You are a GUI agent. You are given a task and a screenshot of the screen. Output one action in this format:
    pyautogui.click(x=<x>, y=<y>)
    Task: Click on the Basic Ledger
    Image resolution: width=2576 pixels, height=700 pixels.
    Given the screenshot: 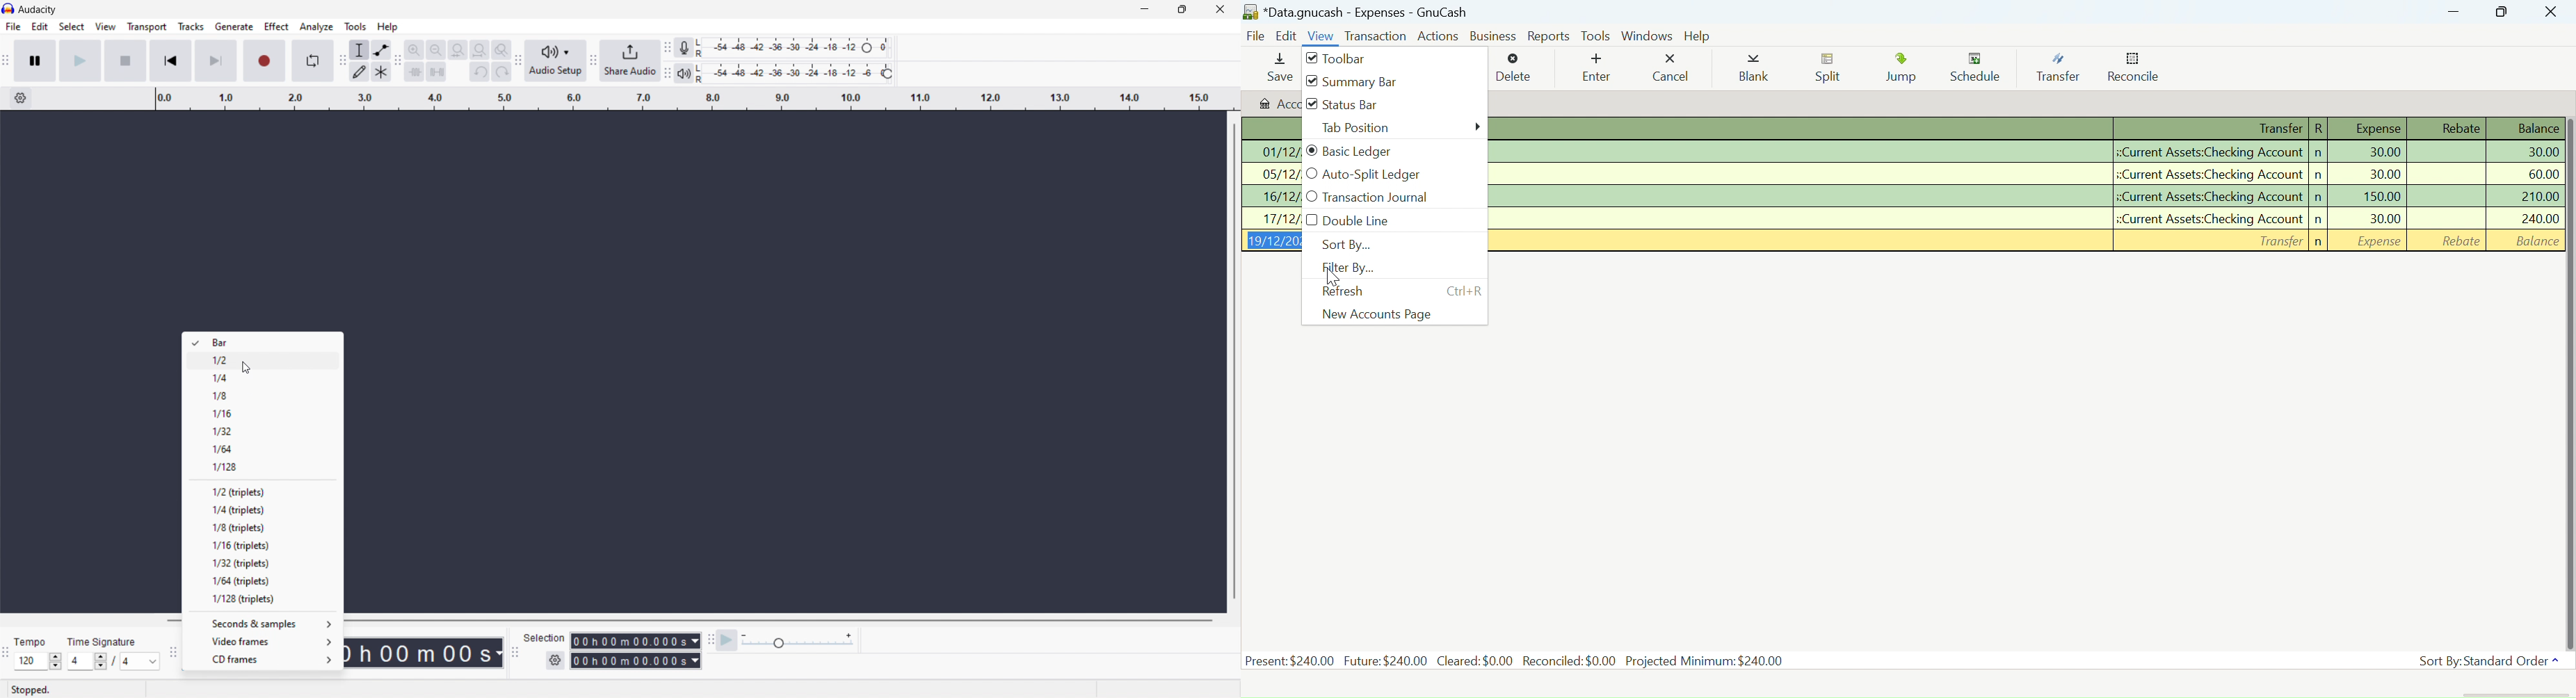 What is the action you would take?
    pyautogui.click(x=1387, y=152)
    